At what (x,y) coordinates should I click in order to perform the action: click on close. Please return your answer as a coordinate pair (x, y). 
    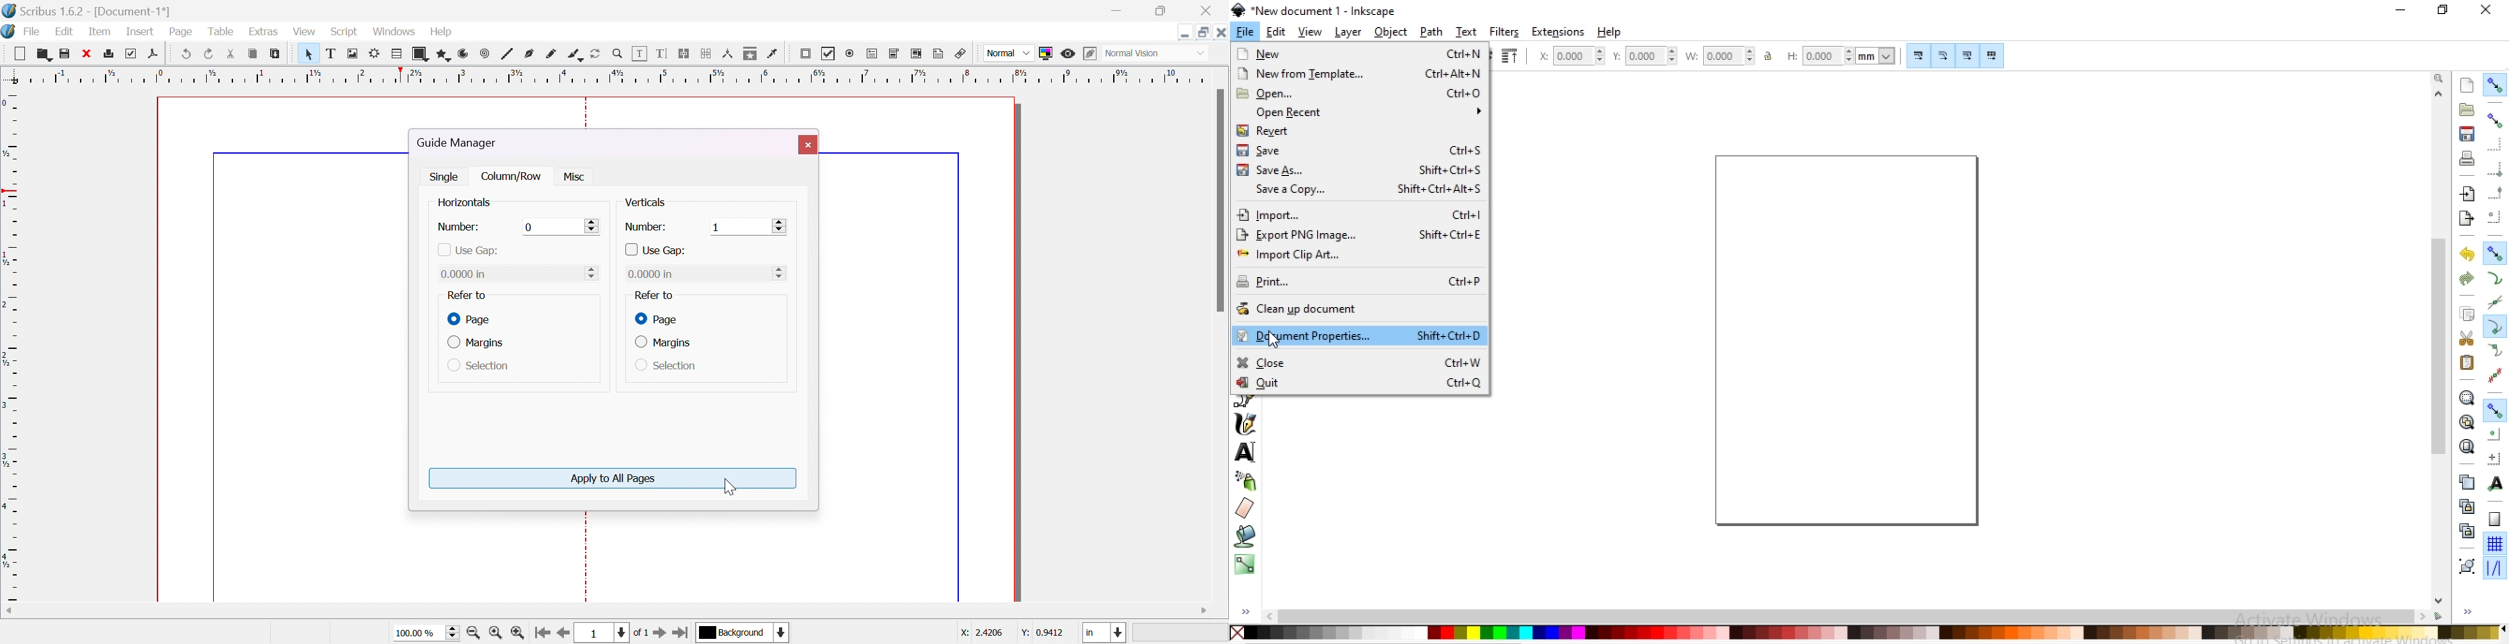
    Looking at the image, I should click on (88, 53).